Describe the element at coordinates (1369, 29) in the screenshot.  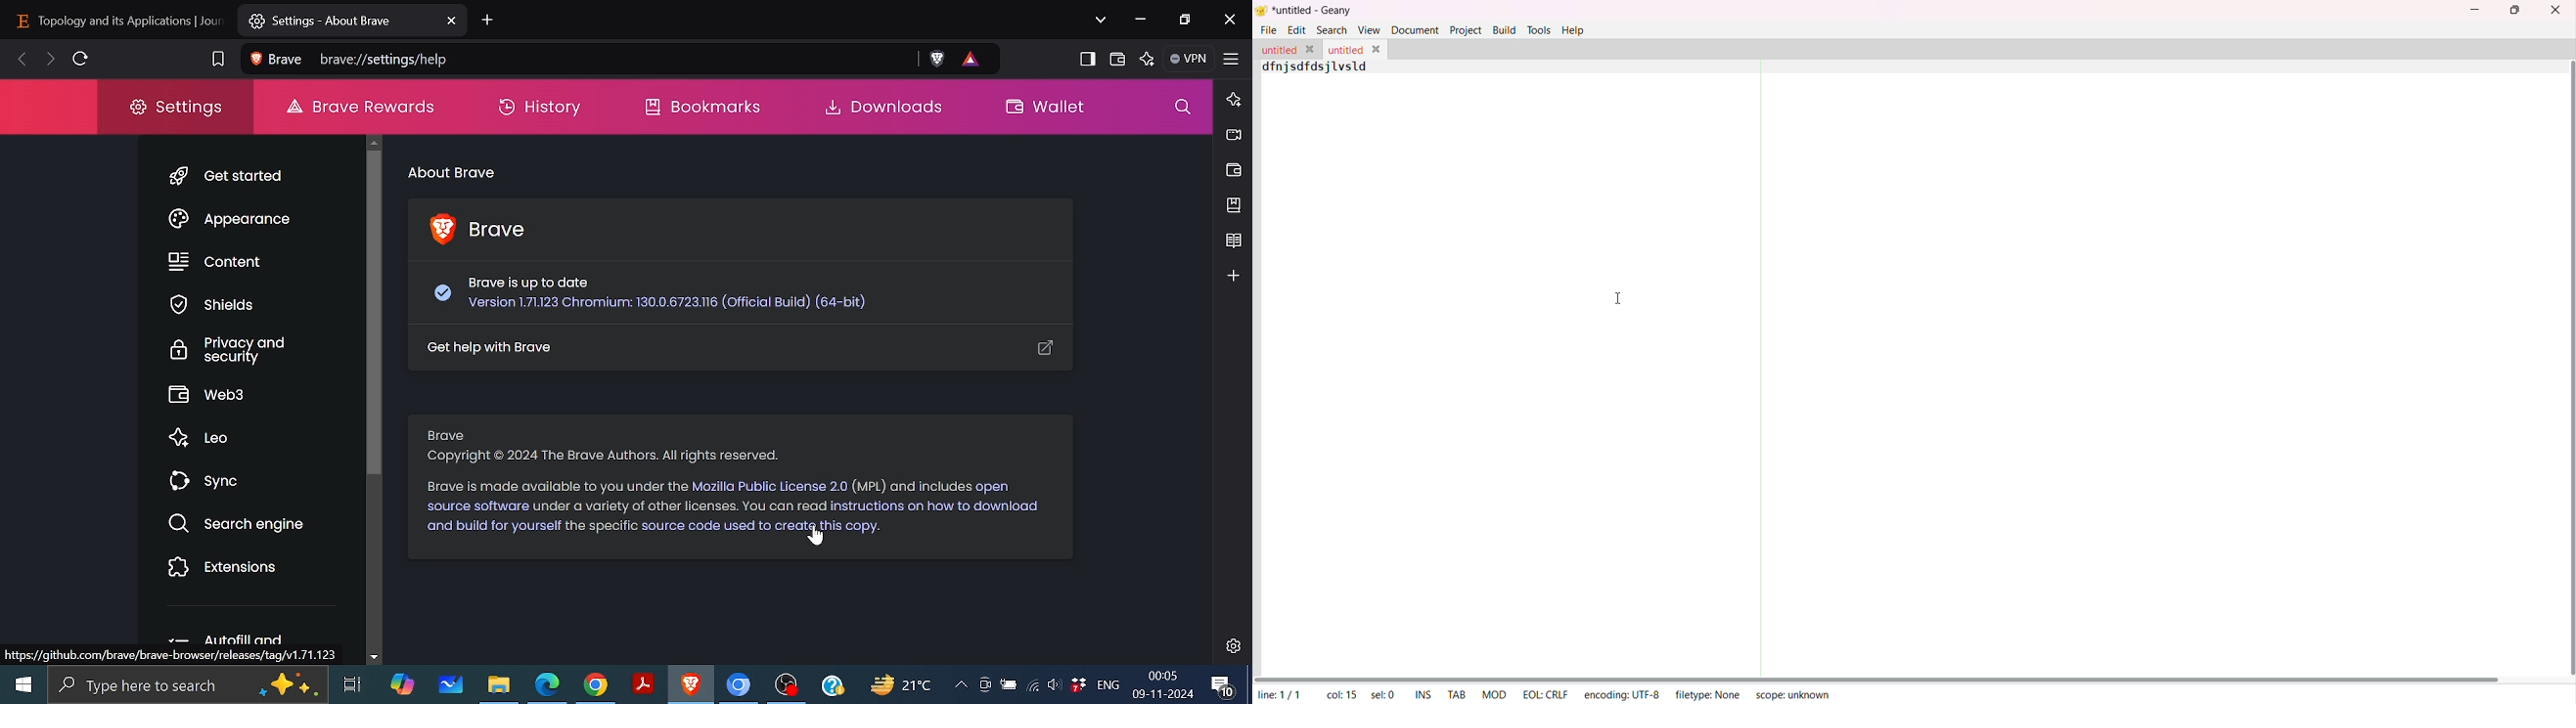
I see `view` at that location.